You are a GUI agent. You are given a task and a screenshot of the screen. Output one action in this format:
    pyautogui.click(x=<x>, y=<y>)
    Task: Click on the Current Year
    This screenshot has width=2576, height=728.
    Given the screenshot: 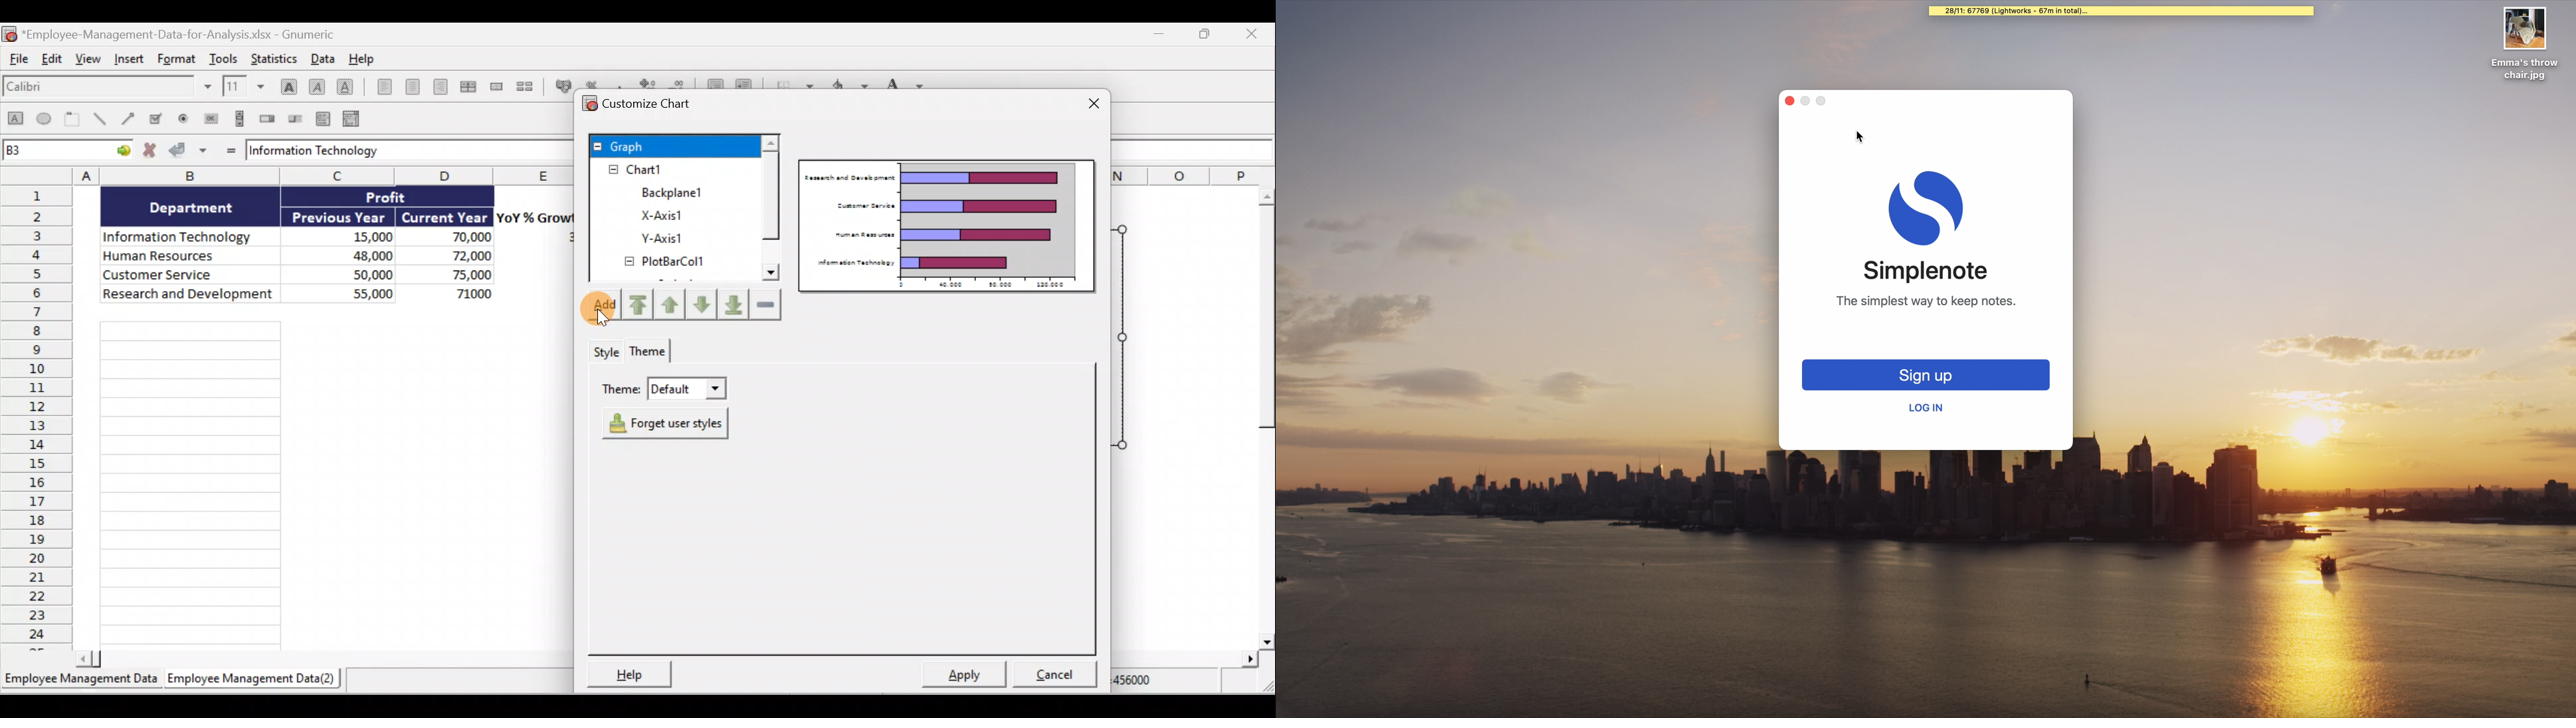 What is the action you would take?
    pyautogui.click(x=445, y=216)
    